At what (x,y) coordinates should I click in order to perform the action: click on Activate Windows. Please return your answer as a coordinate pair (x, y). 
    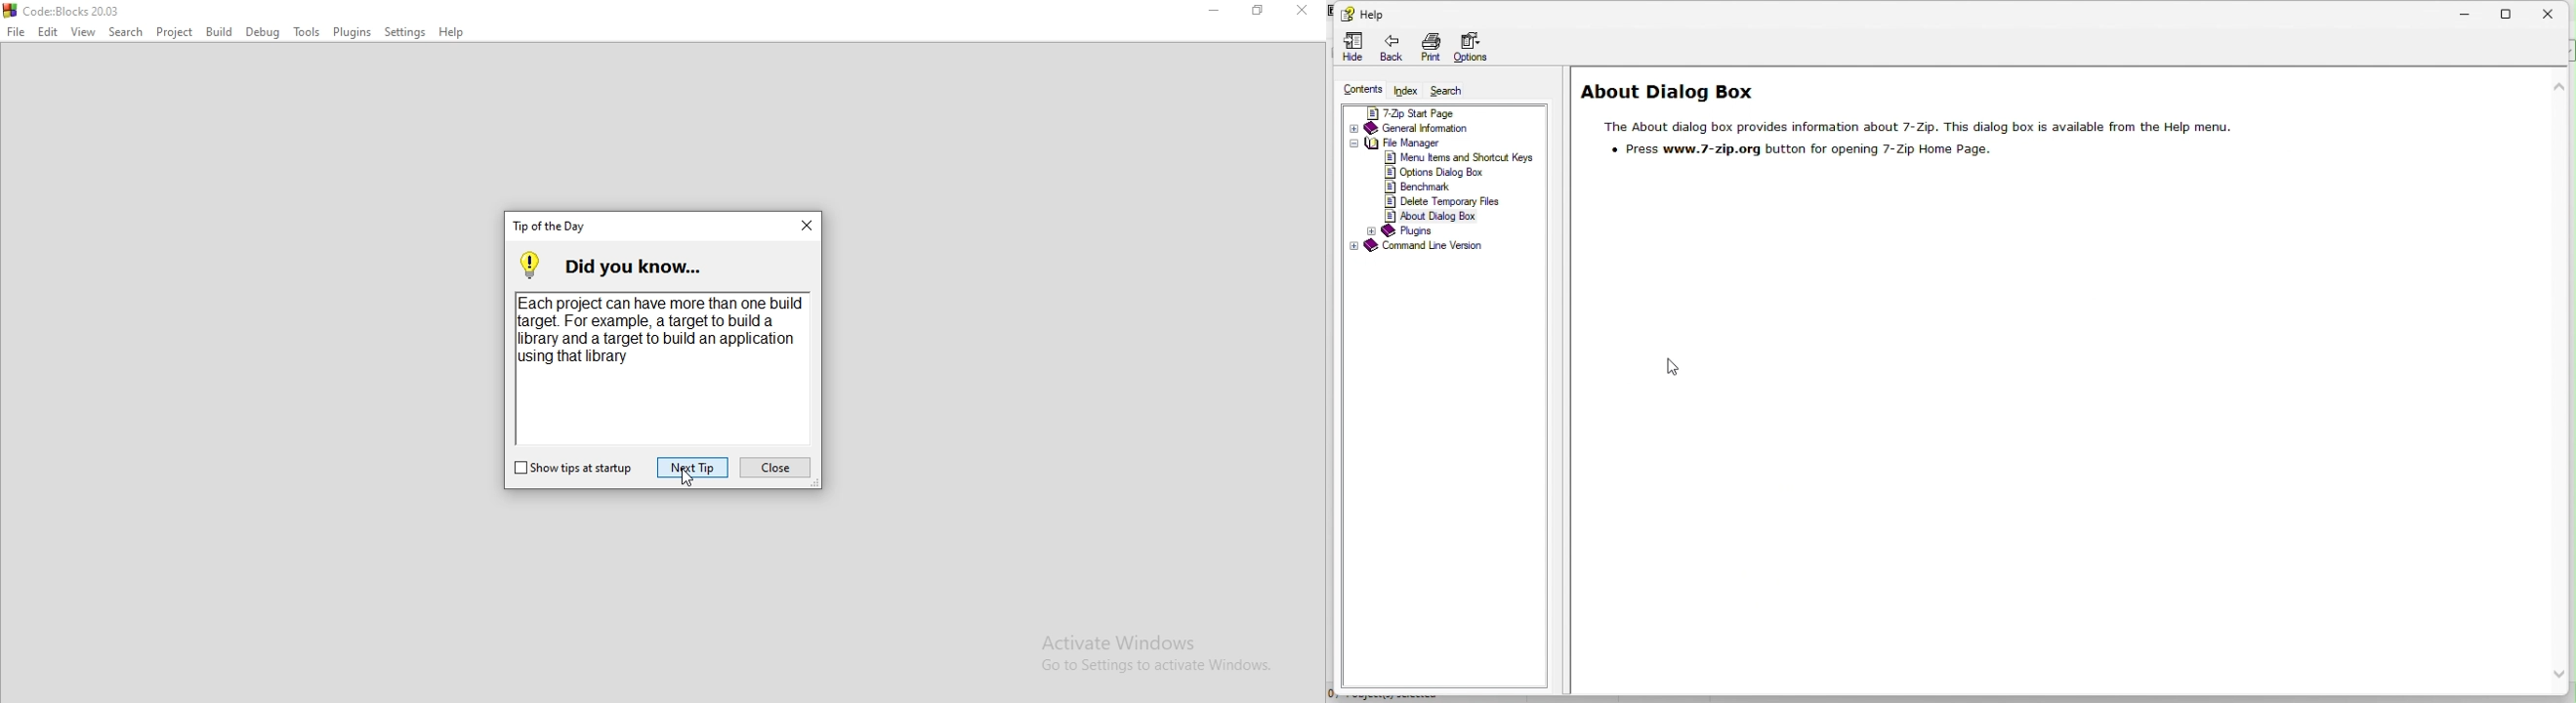
    Looking at the image, I should click on (1156, 655).